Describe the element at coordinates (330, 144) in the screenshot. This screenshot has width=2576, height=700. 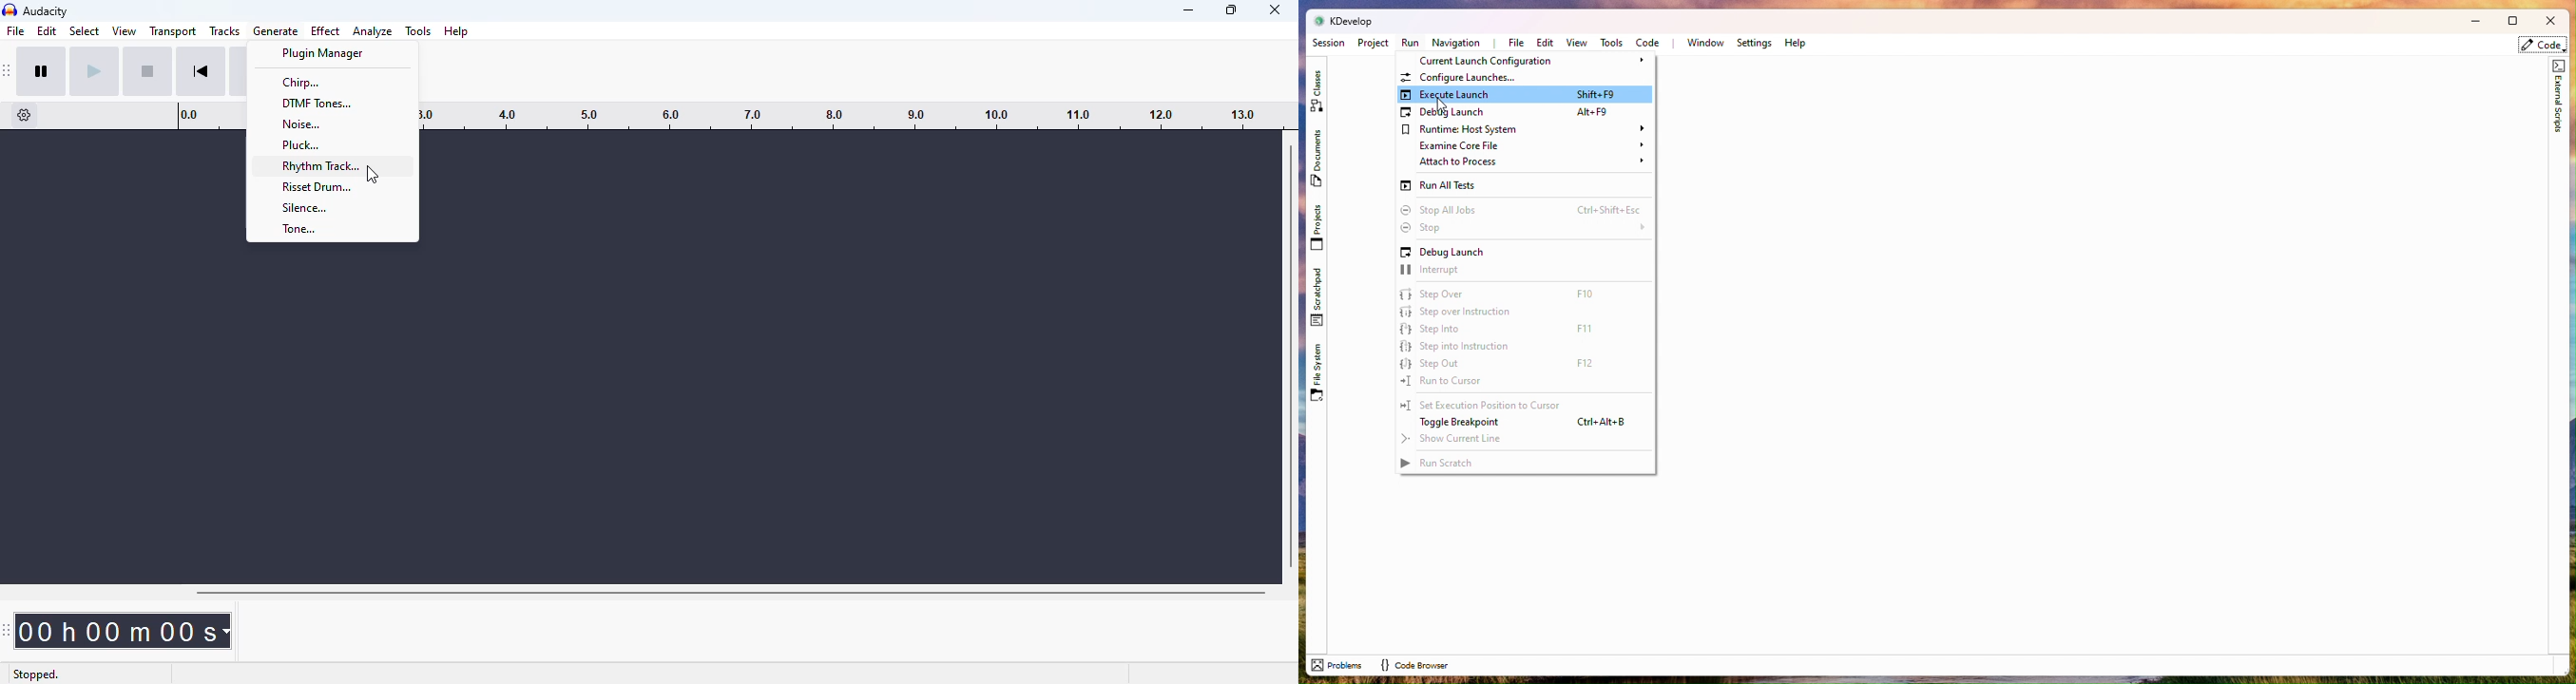
I see `pluck` at that location.